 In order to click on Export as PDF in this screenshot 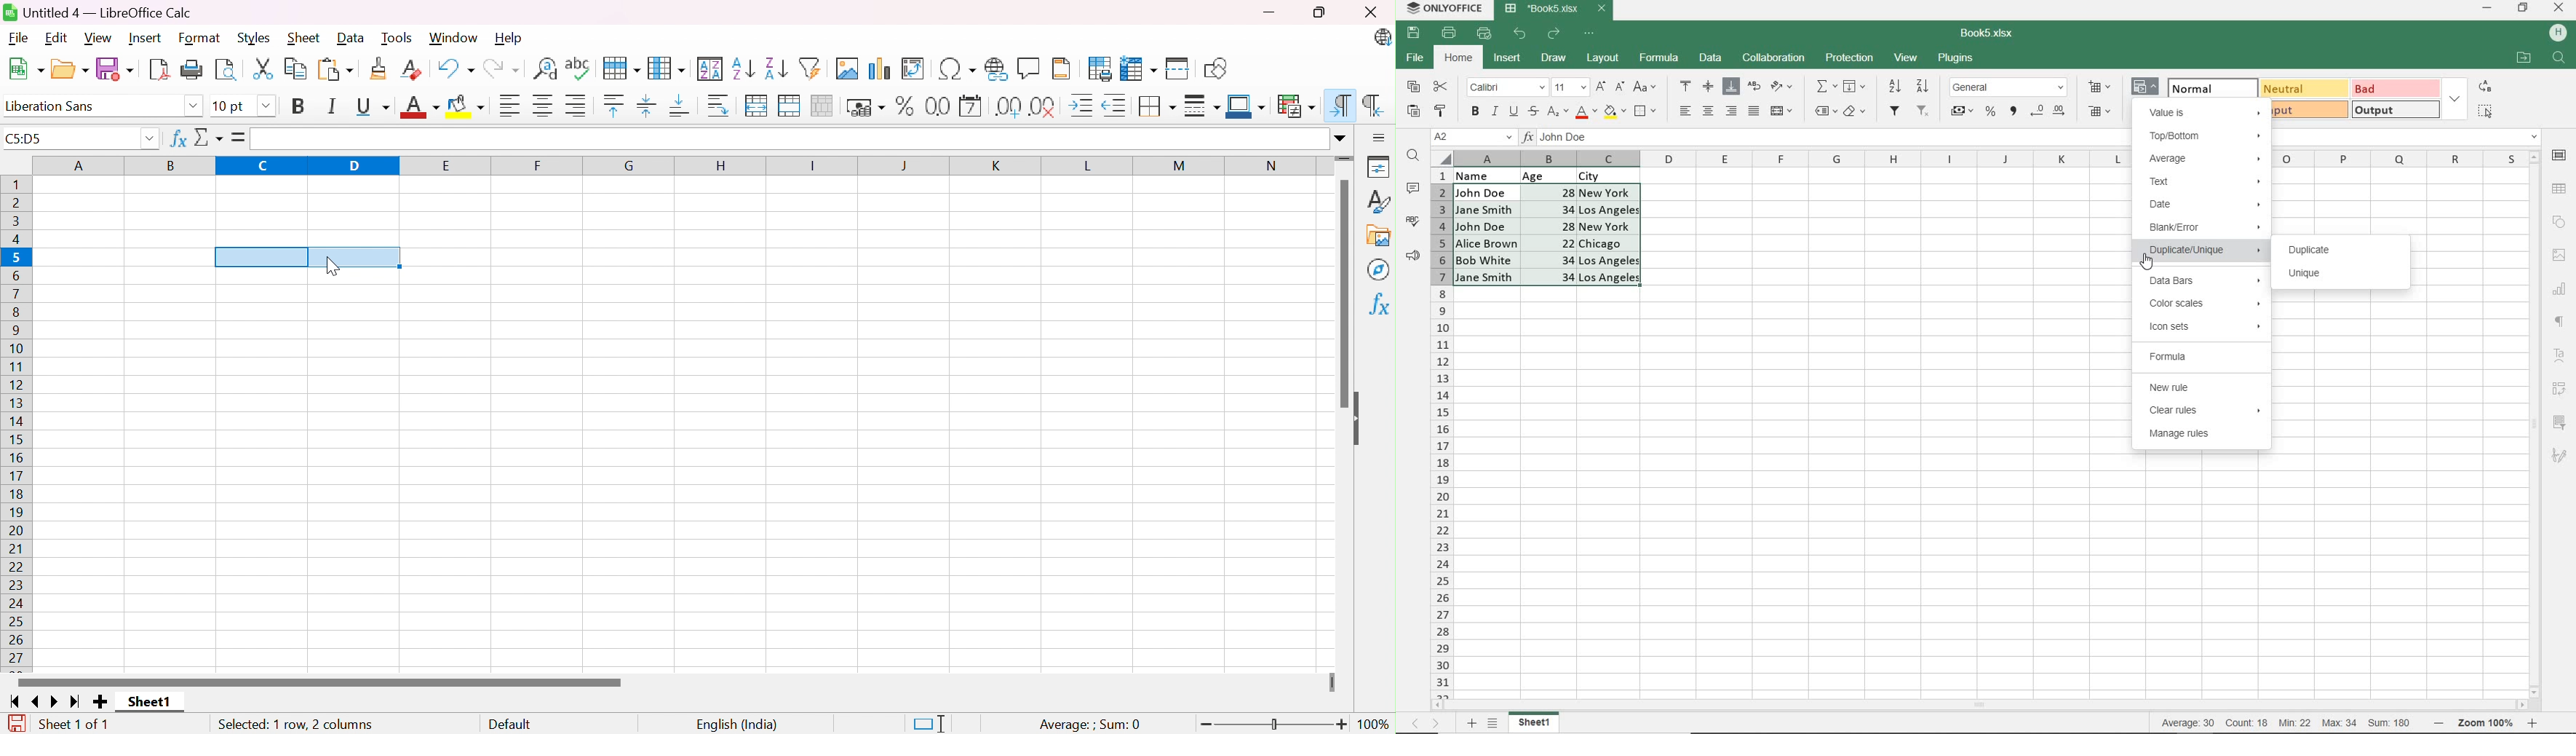, I will do `click(161, 68)`.